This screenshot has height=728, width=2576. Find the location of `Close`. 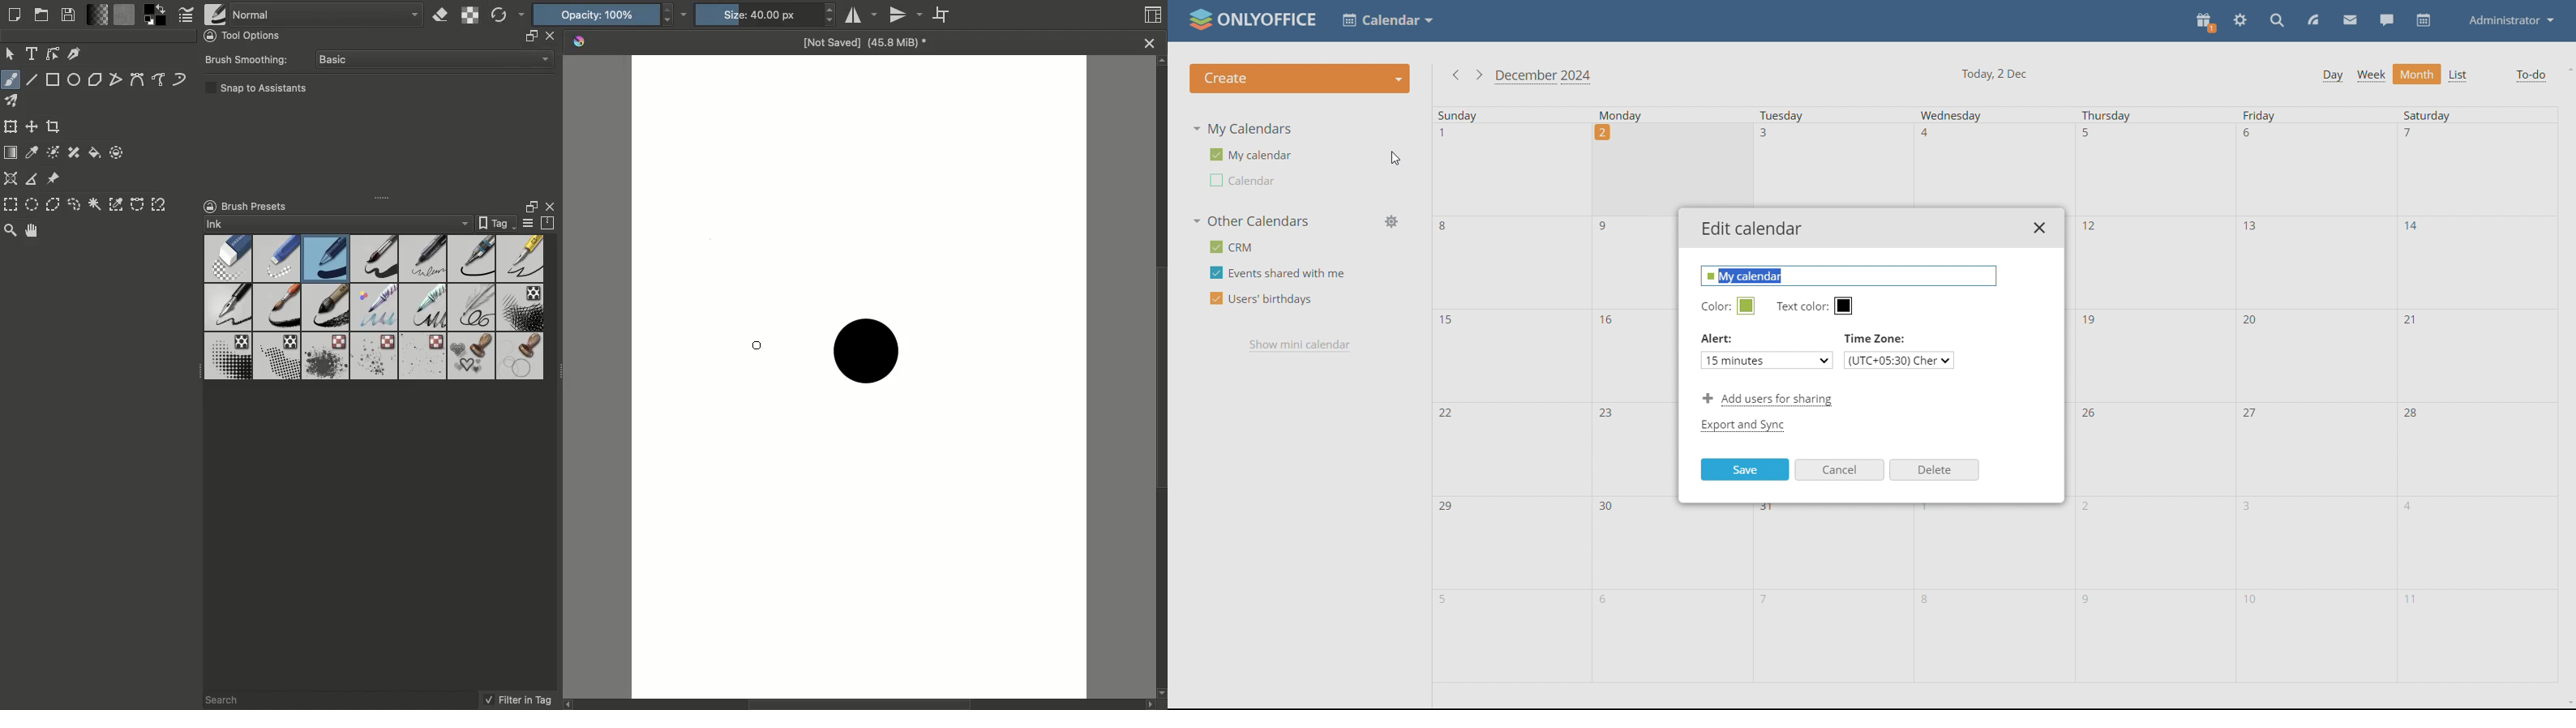

Close is located at coordinates (554, 206).